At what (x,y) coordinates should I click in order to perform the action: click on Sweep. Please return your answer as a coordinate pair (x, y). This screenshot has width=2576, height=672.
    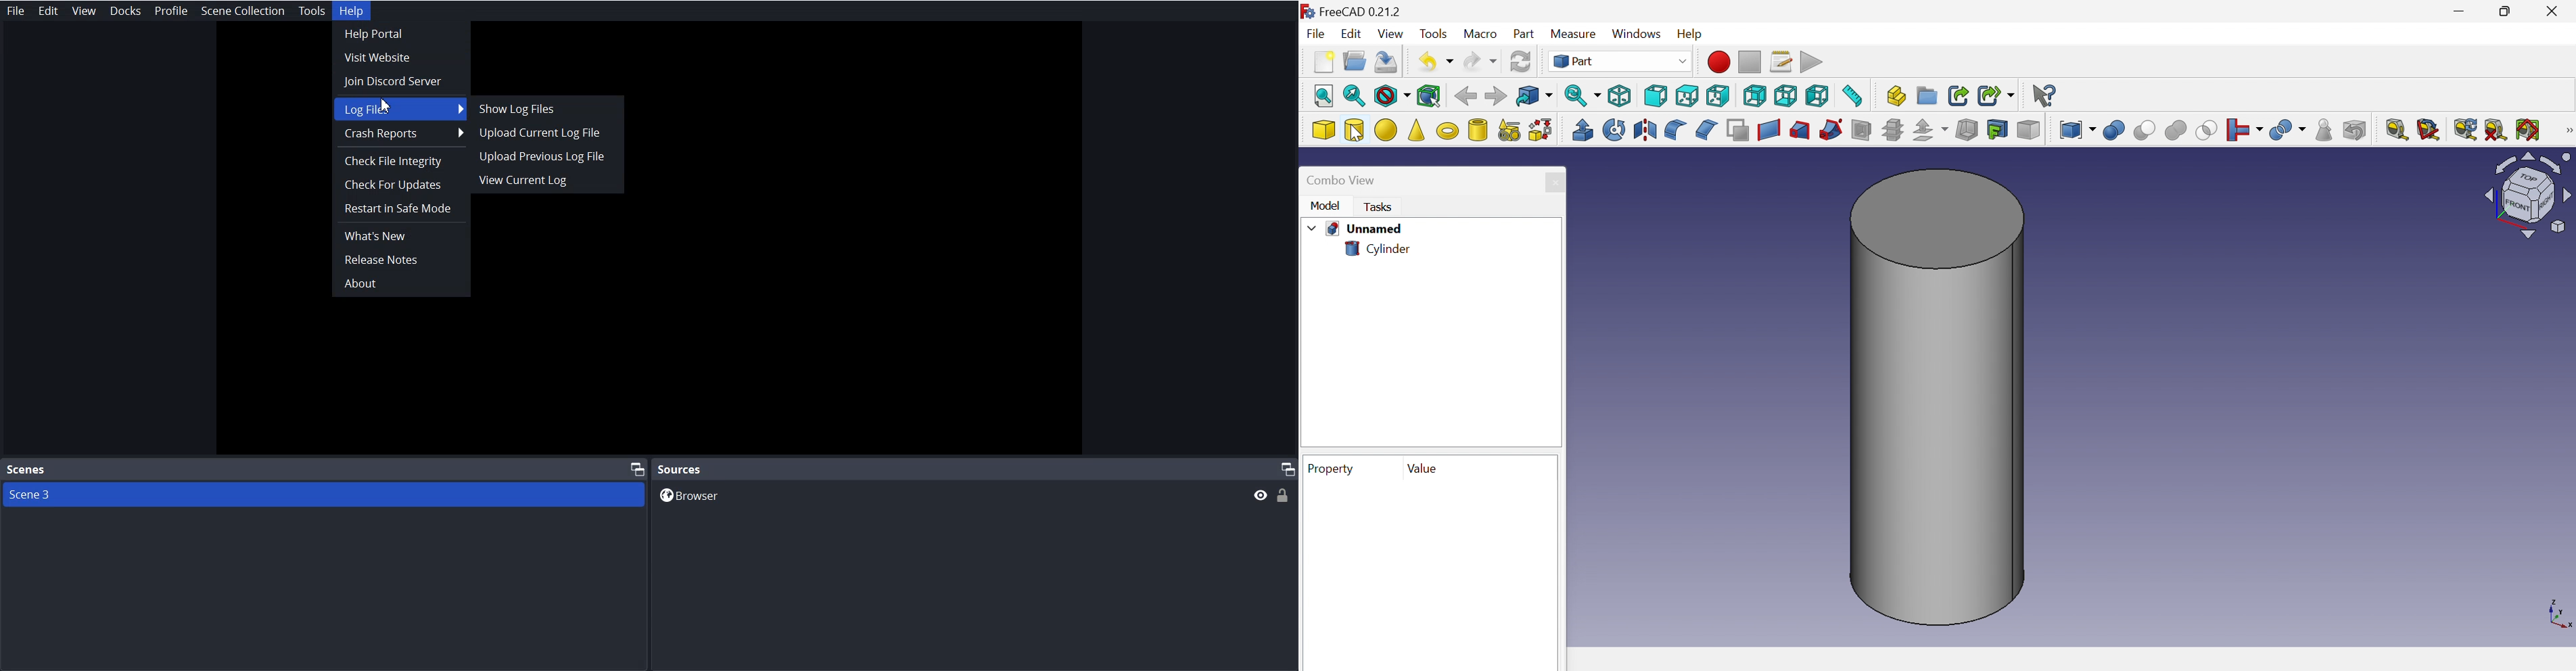
    Looking at the image, I should click on (1801, 131).